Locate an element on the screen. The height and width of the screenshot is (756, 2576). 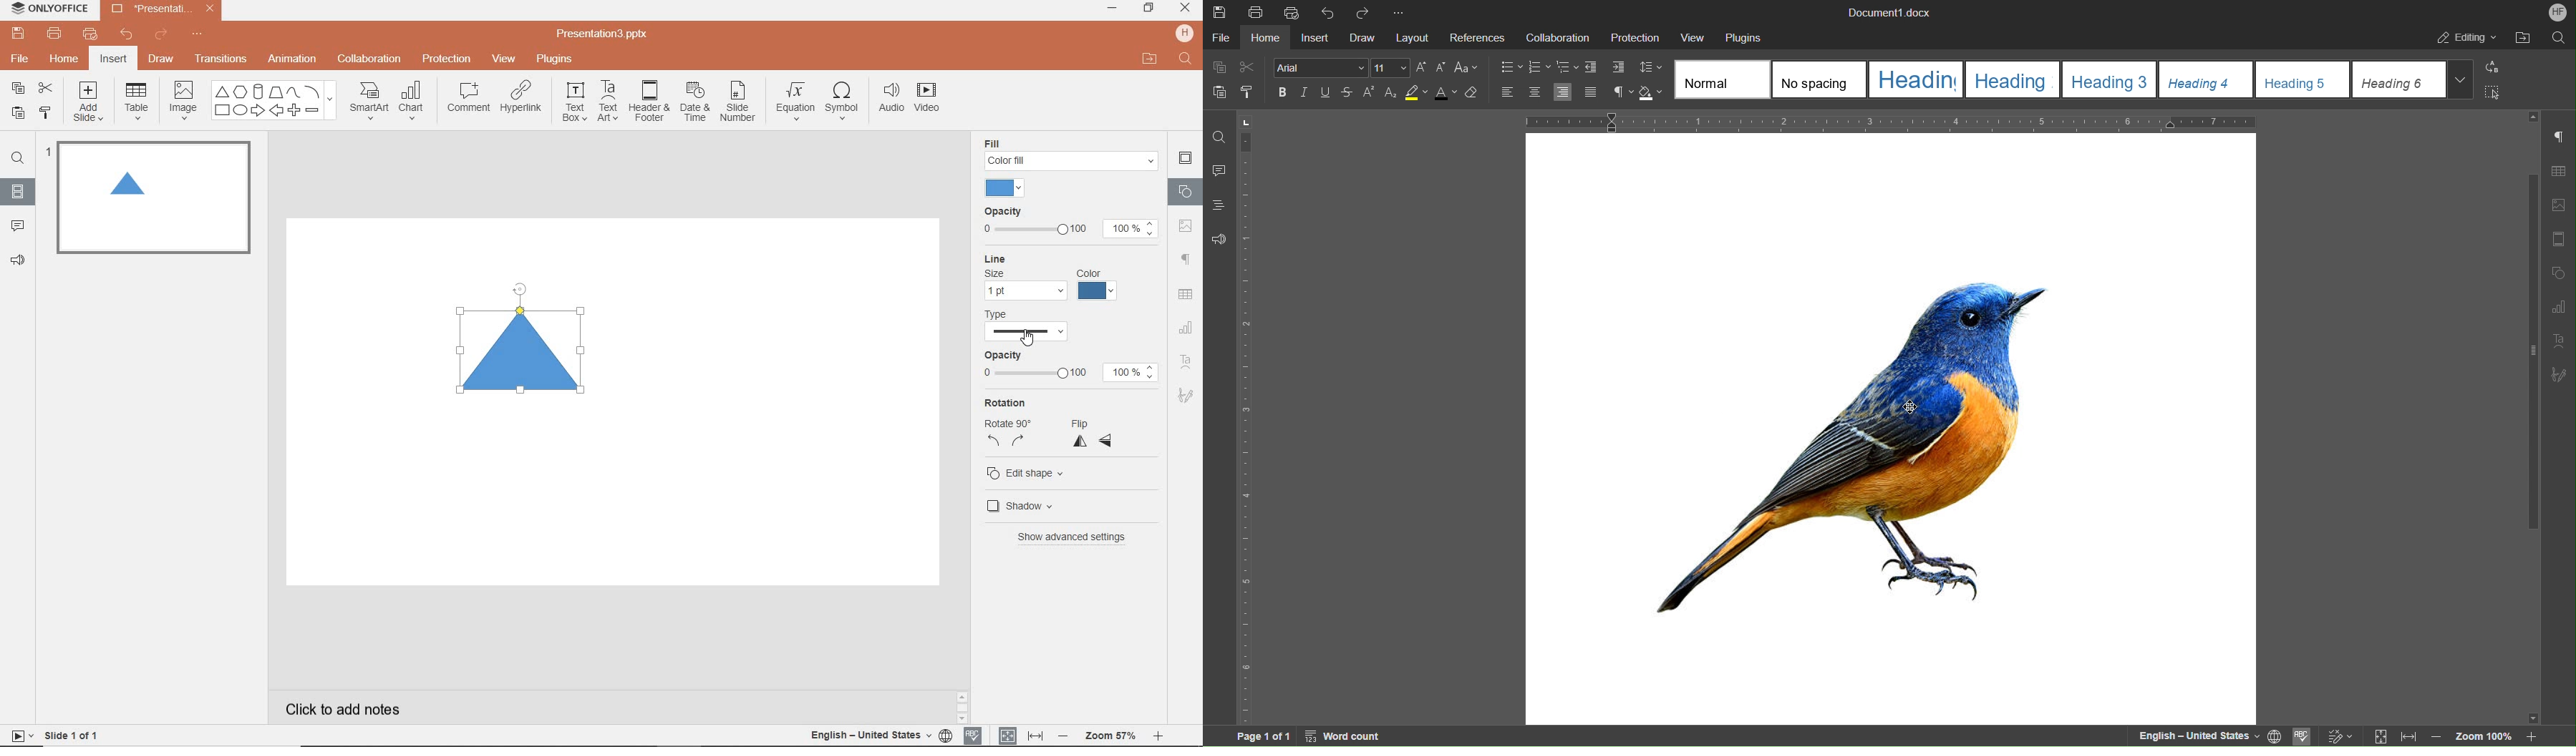
English — United States is located at coordinates (2196, 735).